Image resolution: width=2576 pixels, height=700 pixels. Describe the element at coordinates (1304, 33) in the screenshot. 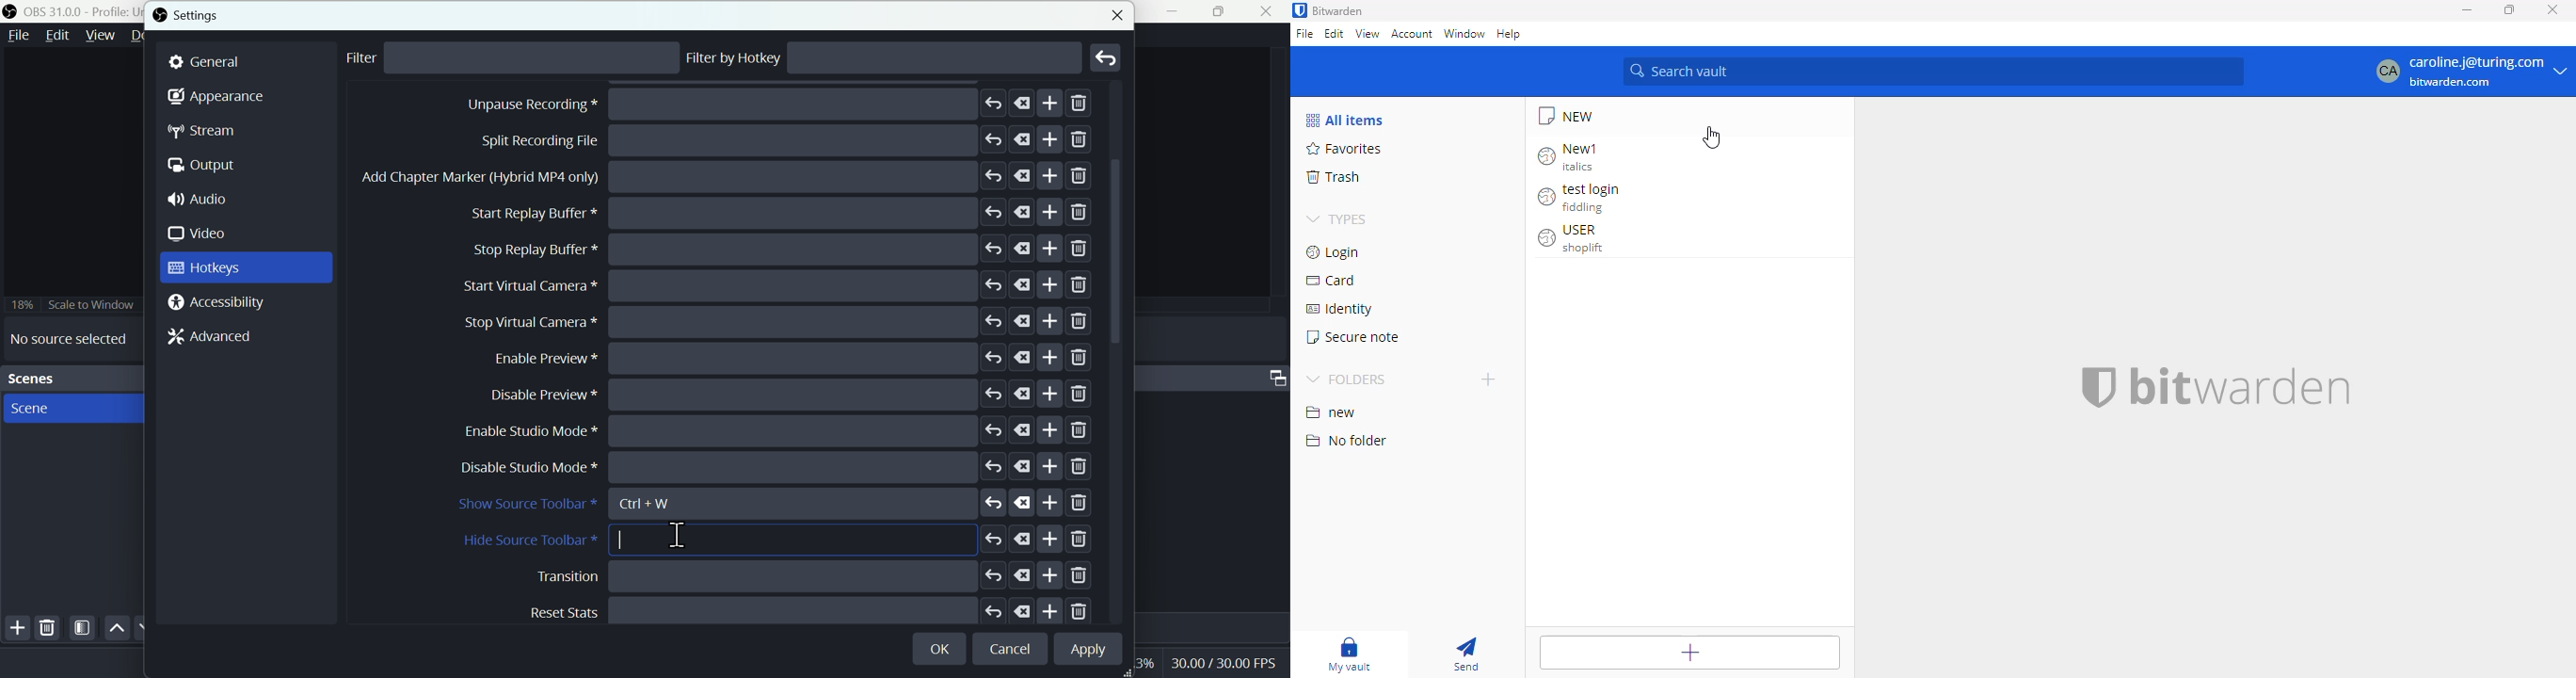

I see `file` at that location.